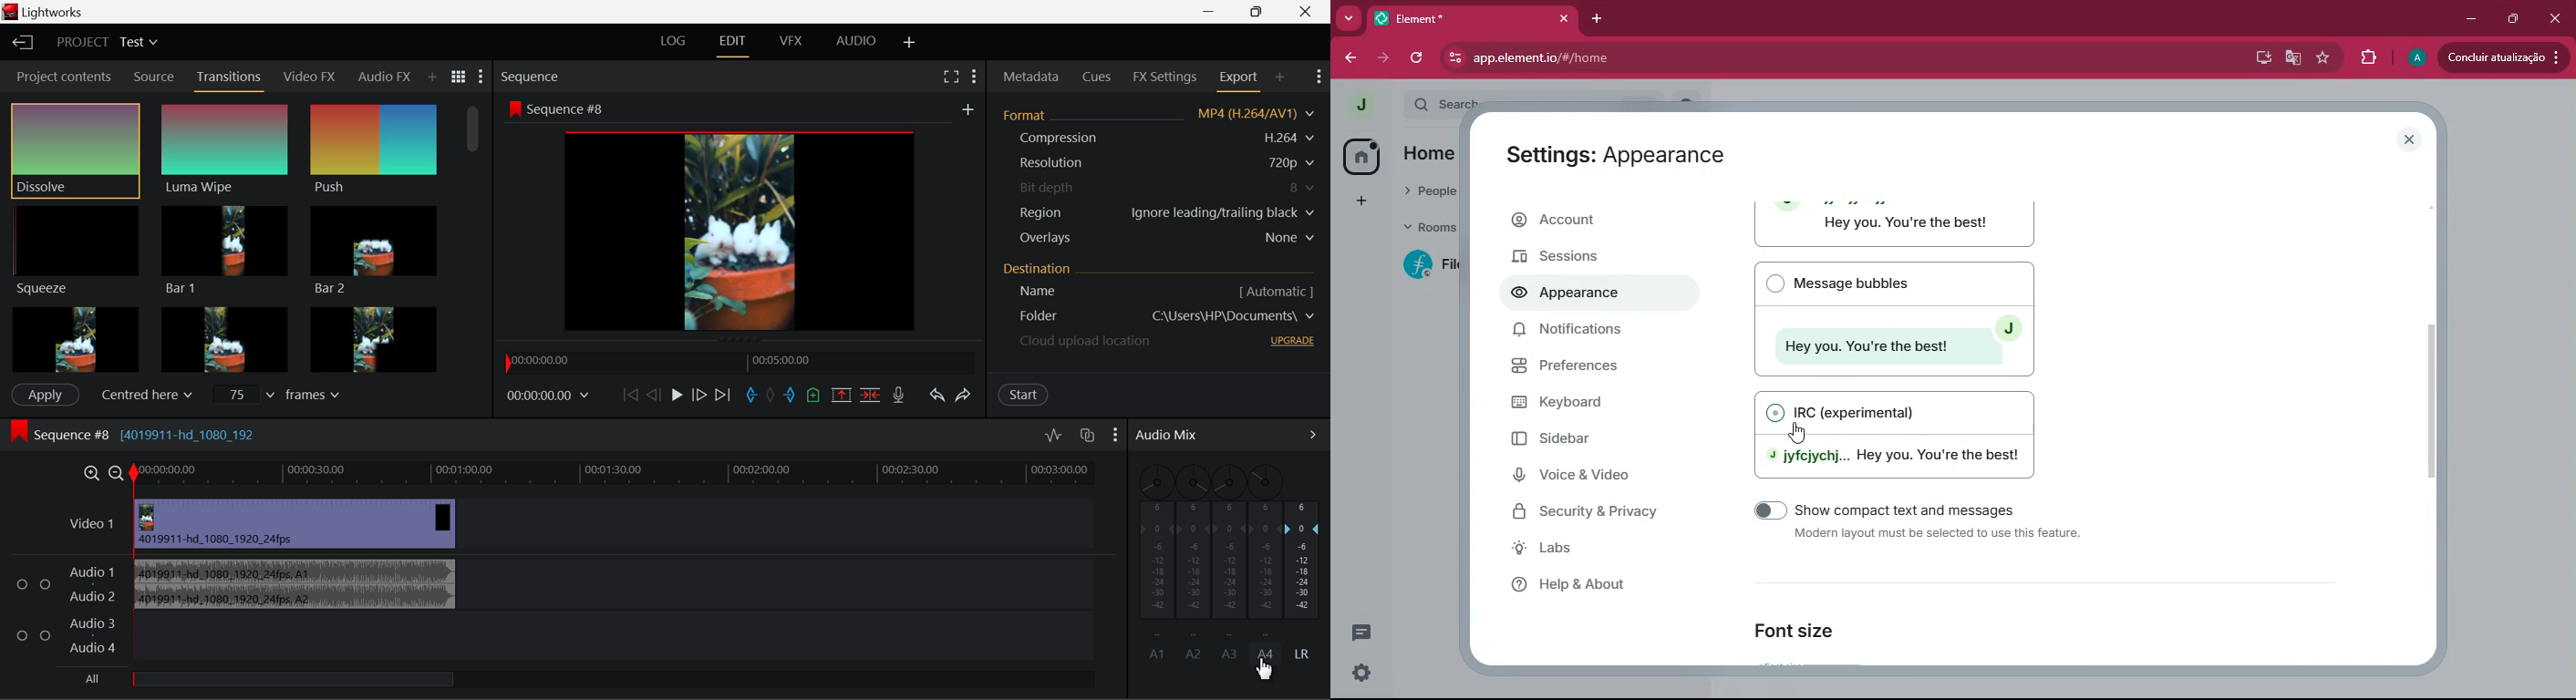  Describe the element at coordinates (1574, 330) in the screenshot. I see `notifications` at that location.